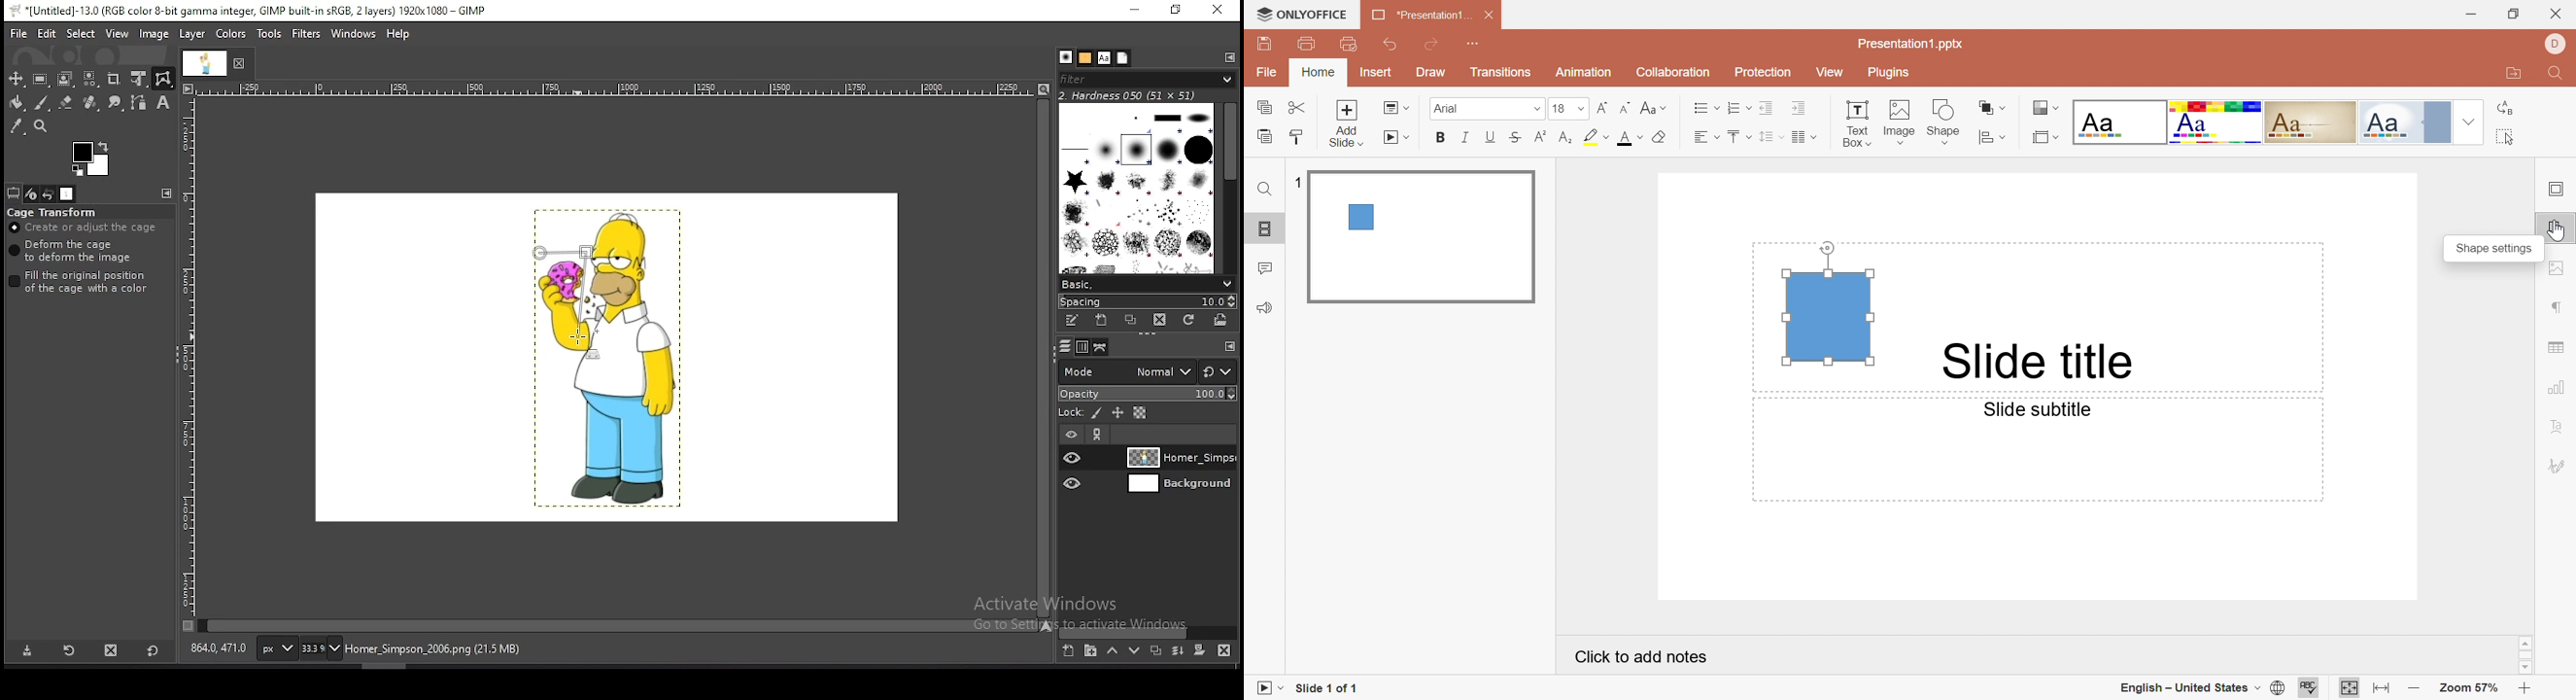  What do you see at coordinates (188, 362) in the screenshot?
I see `scale` at bounding box center [188, 362].